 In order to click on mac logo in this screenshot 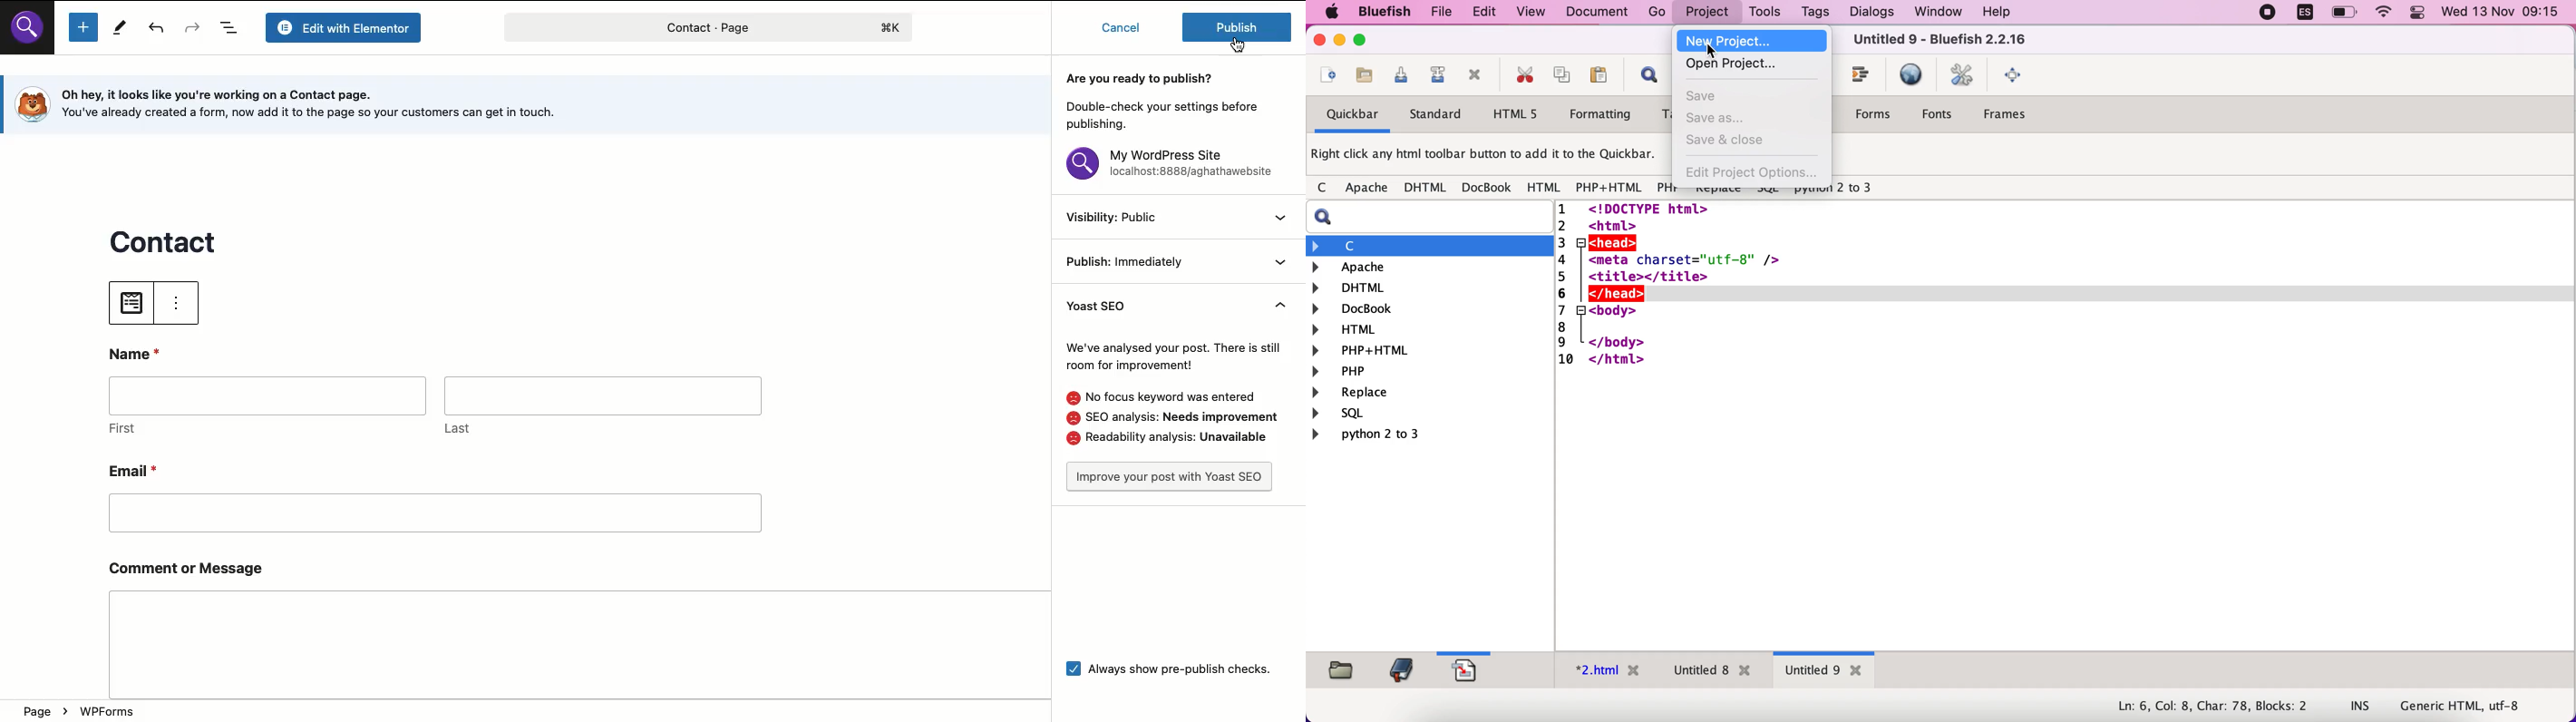, I will do `click(1330, 13)`.